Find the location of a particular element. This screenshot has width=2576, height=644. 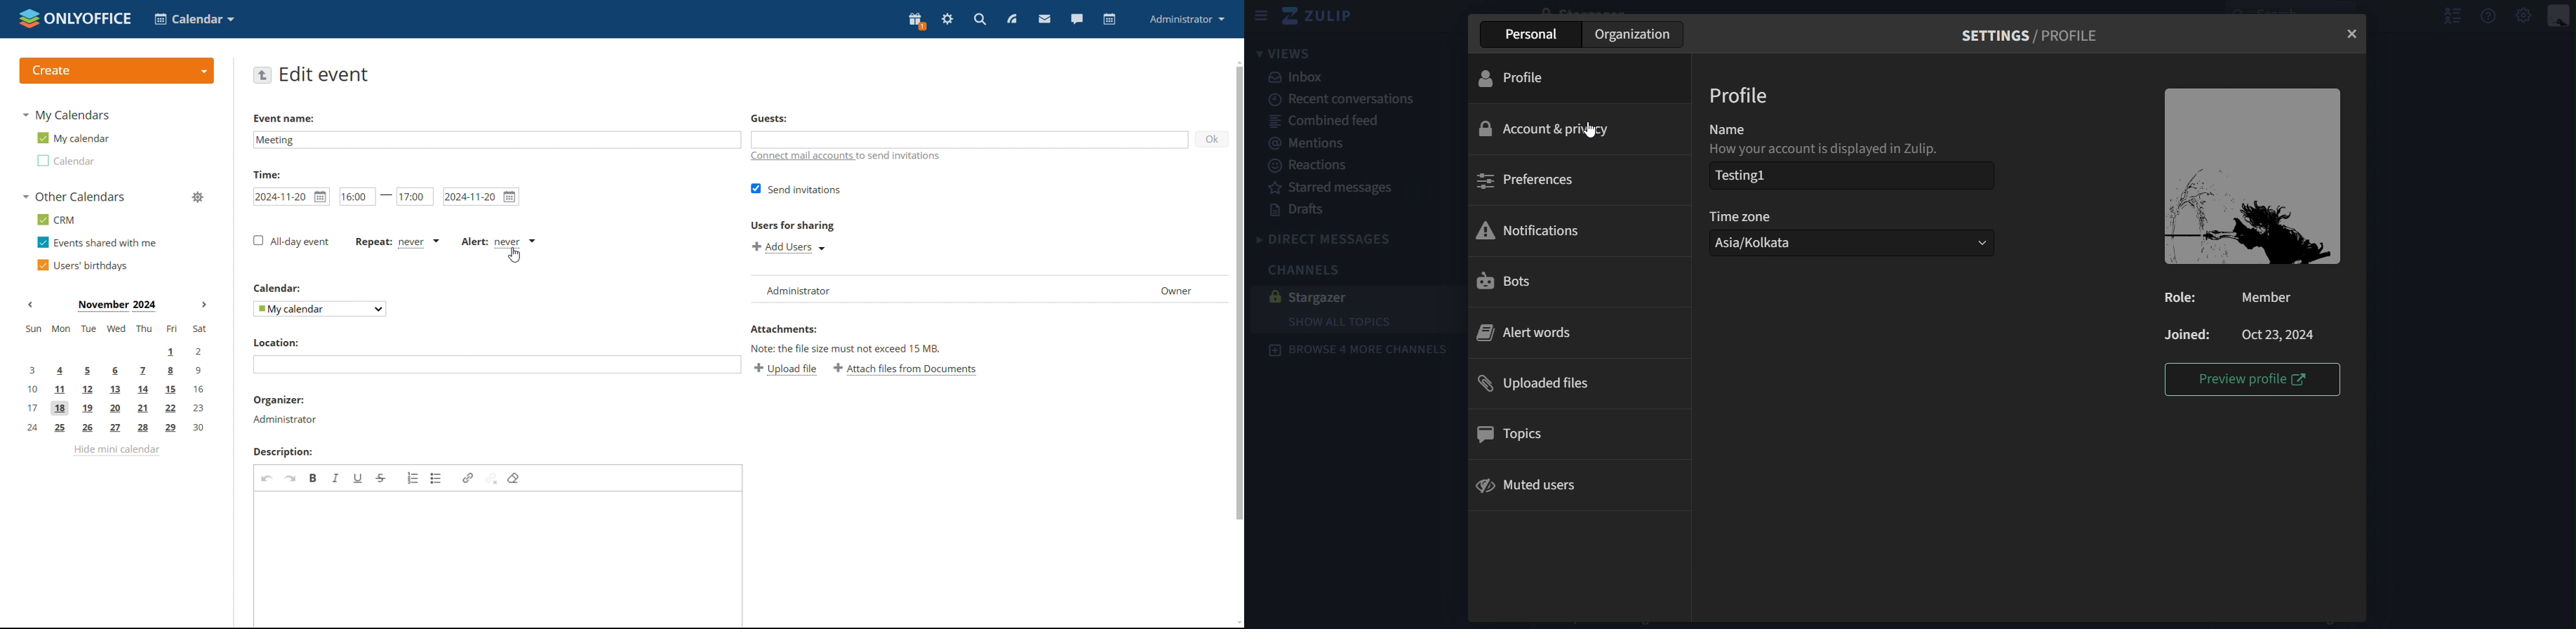

organiser is located at coordinates (279, 399).